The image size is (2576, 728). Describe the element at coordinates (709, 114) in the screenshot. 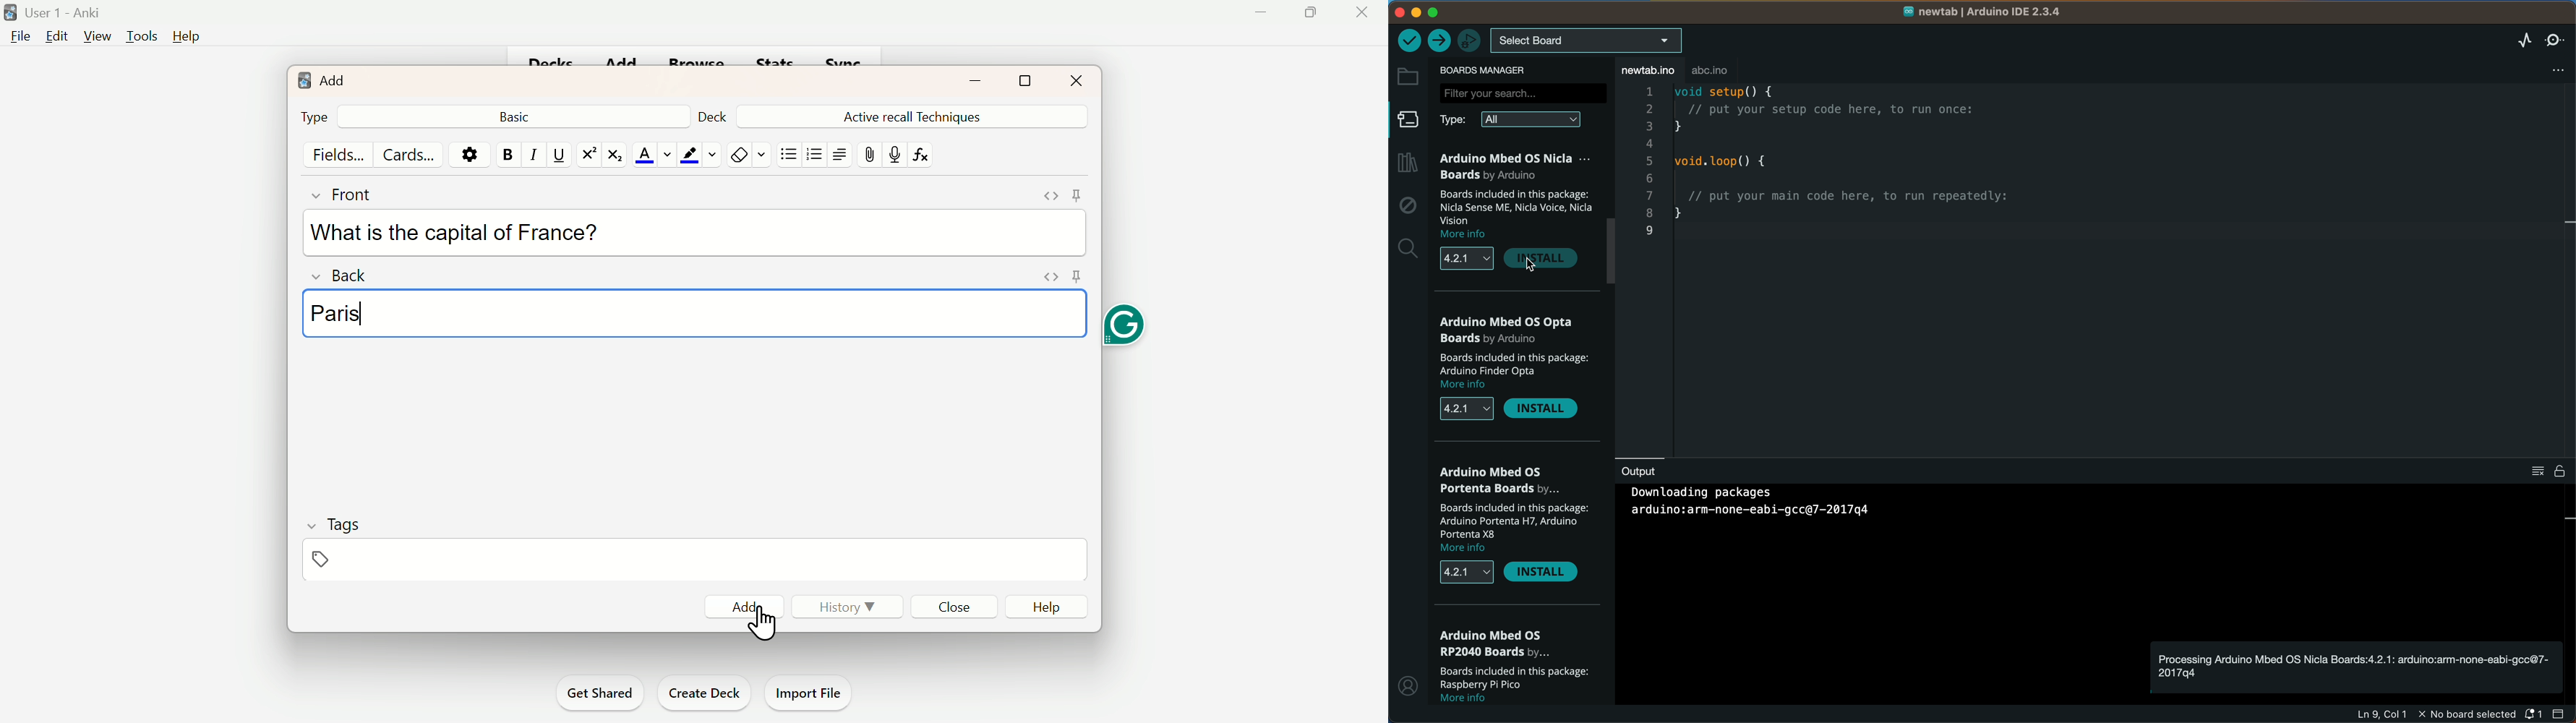

I see `Deck` at that location.